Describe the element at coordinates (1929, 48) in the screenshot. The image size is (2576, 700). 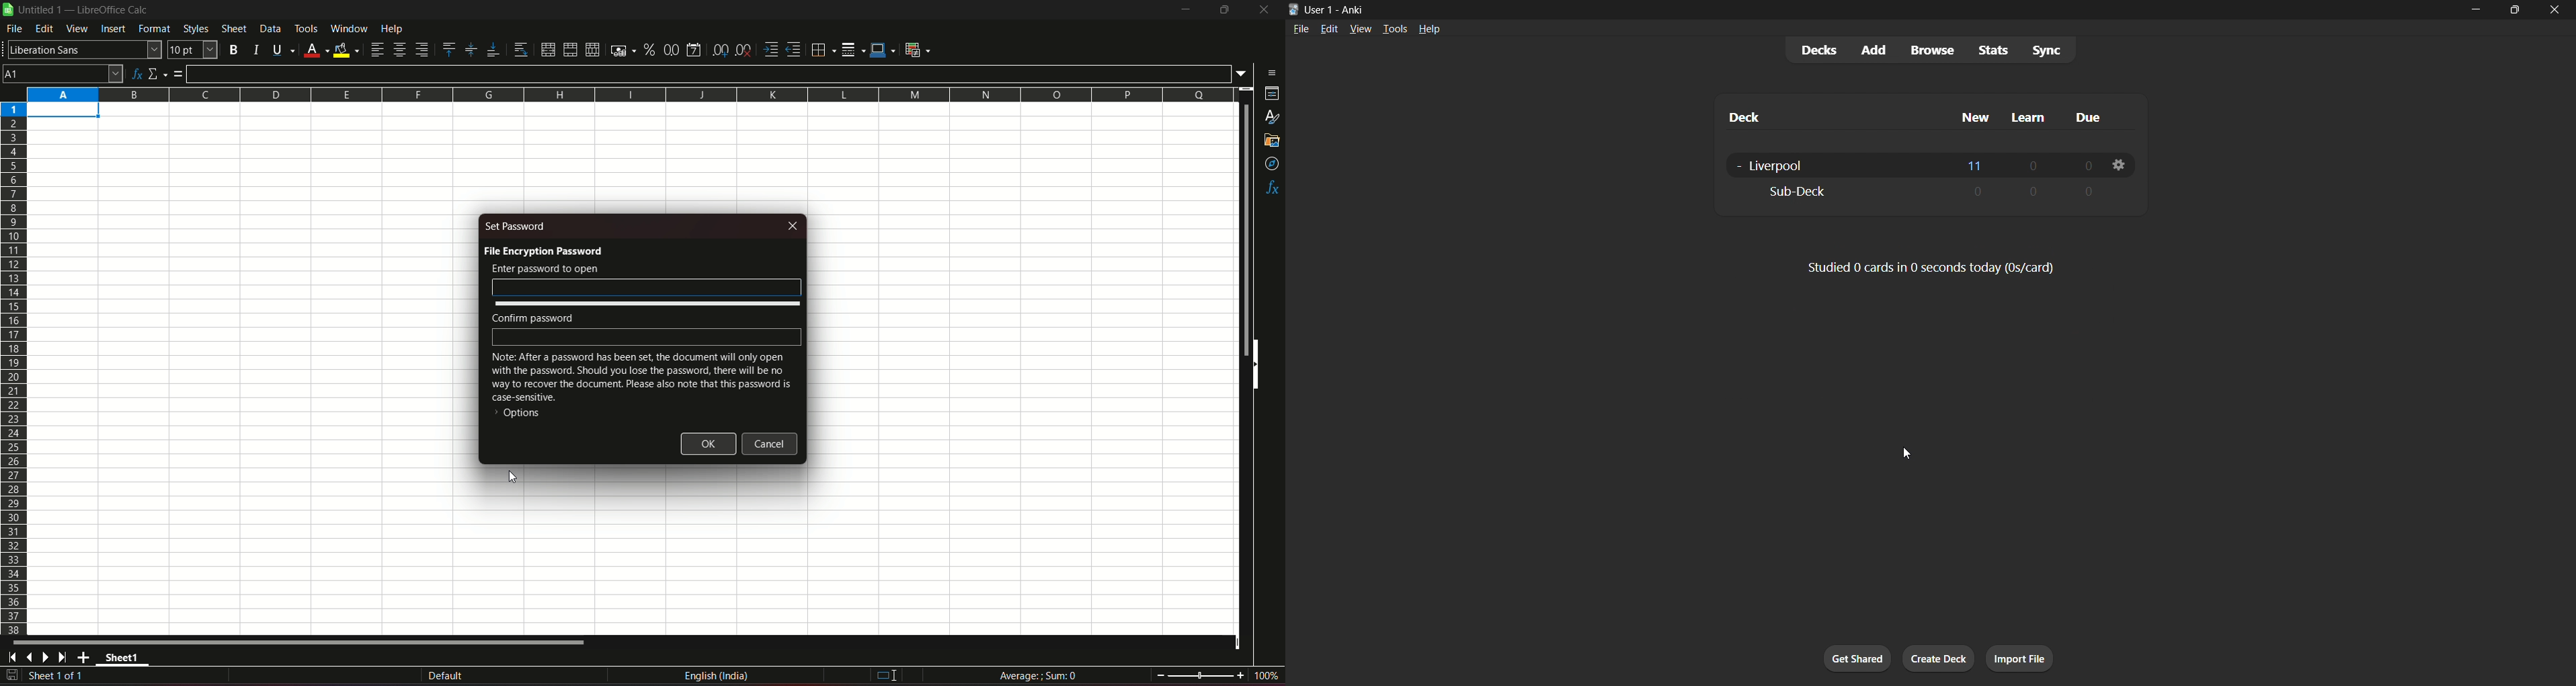
I see `browse` at that location.